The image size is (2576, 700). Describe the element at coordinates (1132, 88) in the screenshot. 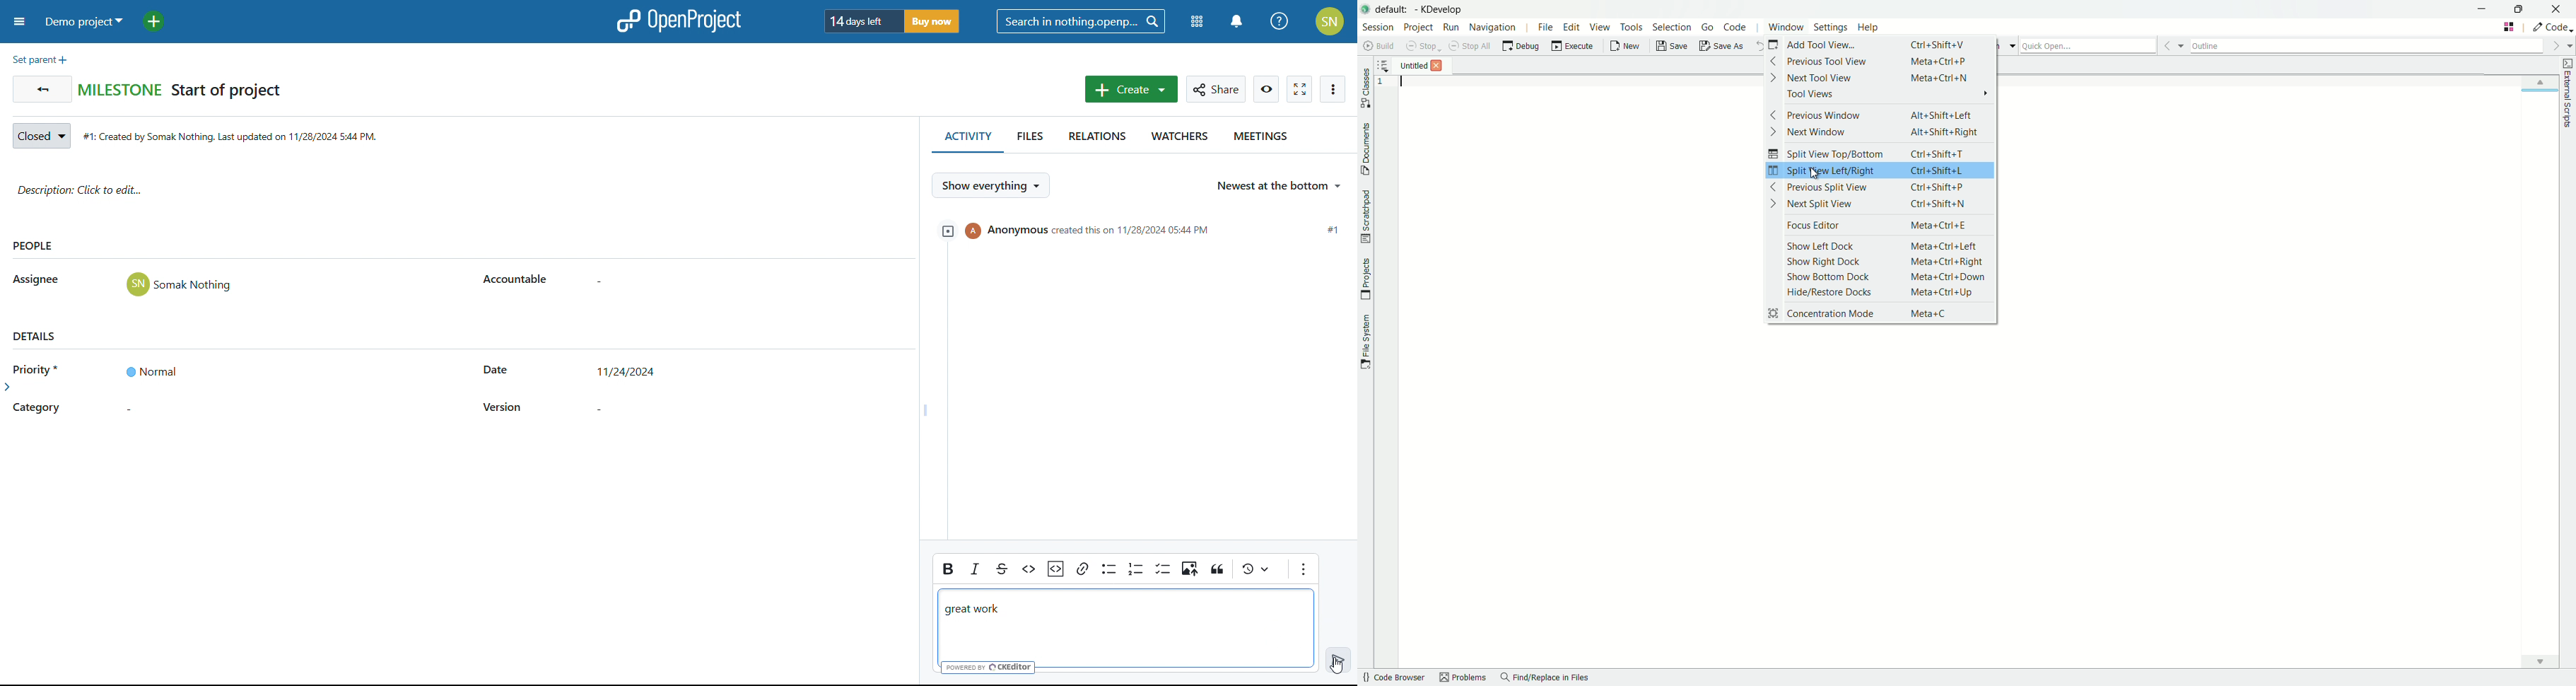

I see `create` at that location.